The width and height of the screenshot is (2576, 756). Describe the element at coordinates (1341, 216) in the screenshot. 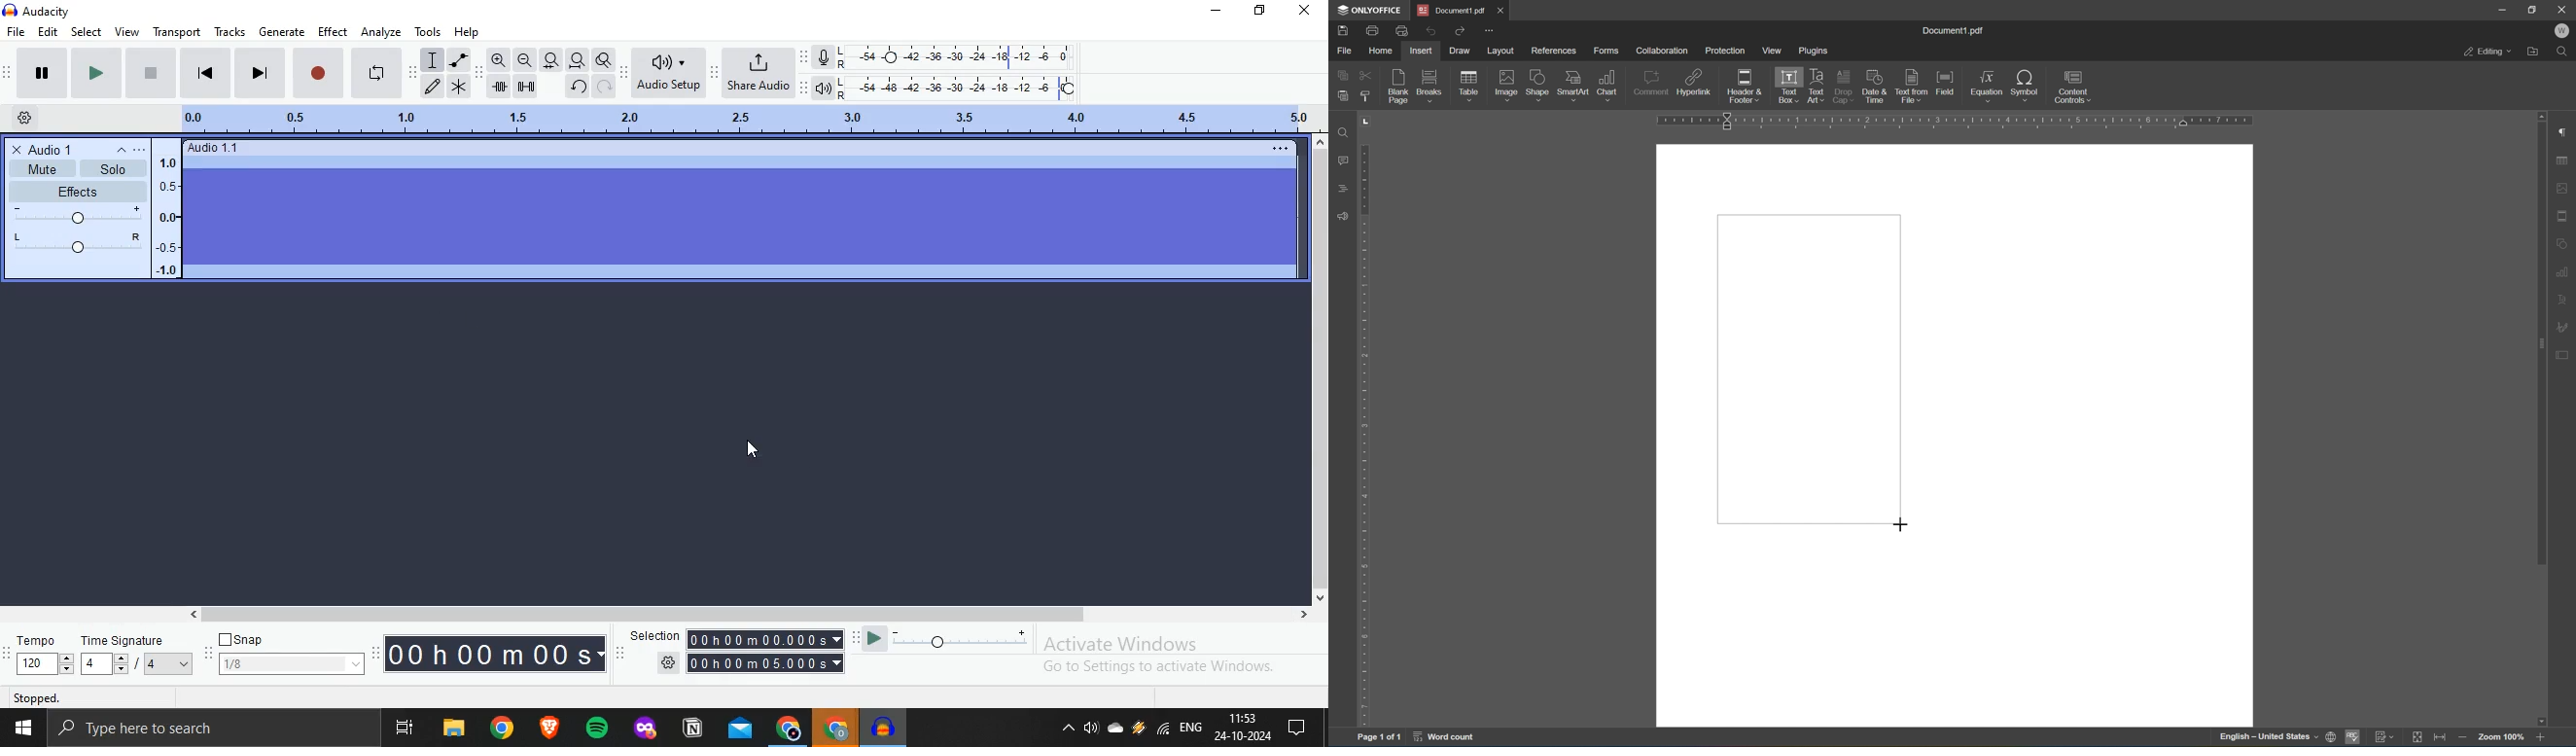

I see `Feedback and support` at that location.